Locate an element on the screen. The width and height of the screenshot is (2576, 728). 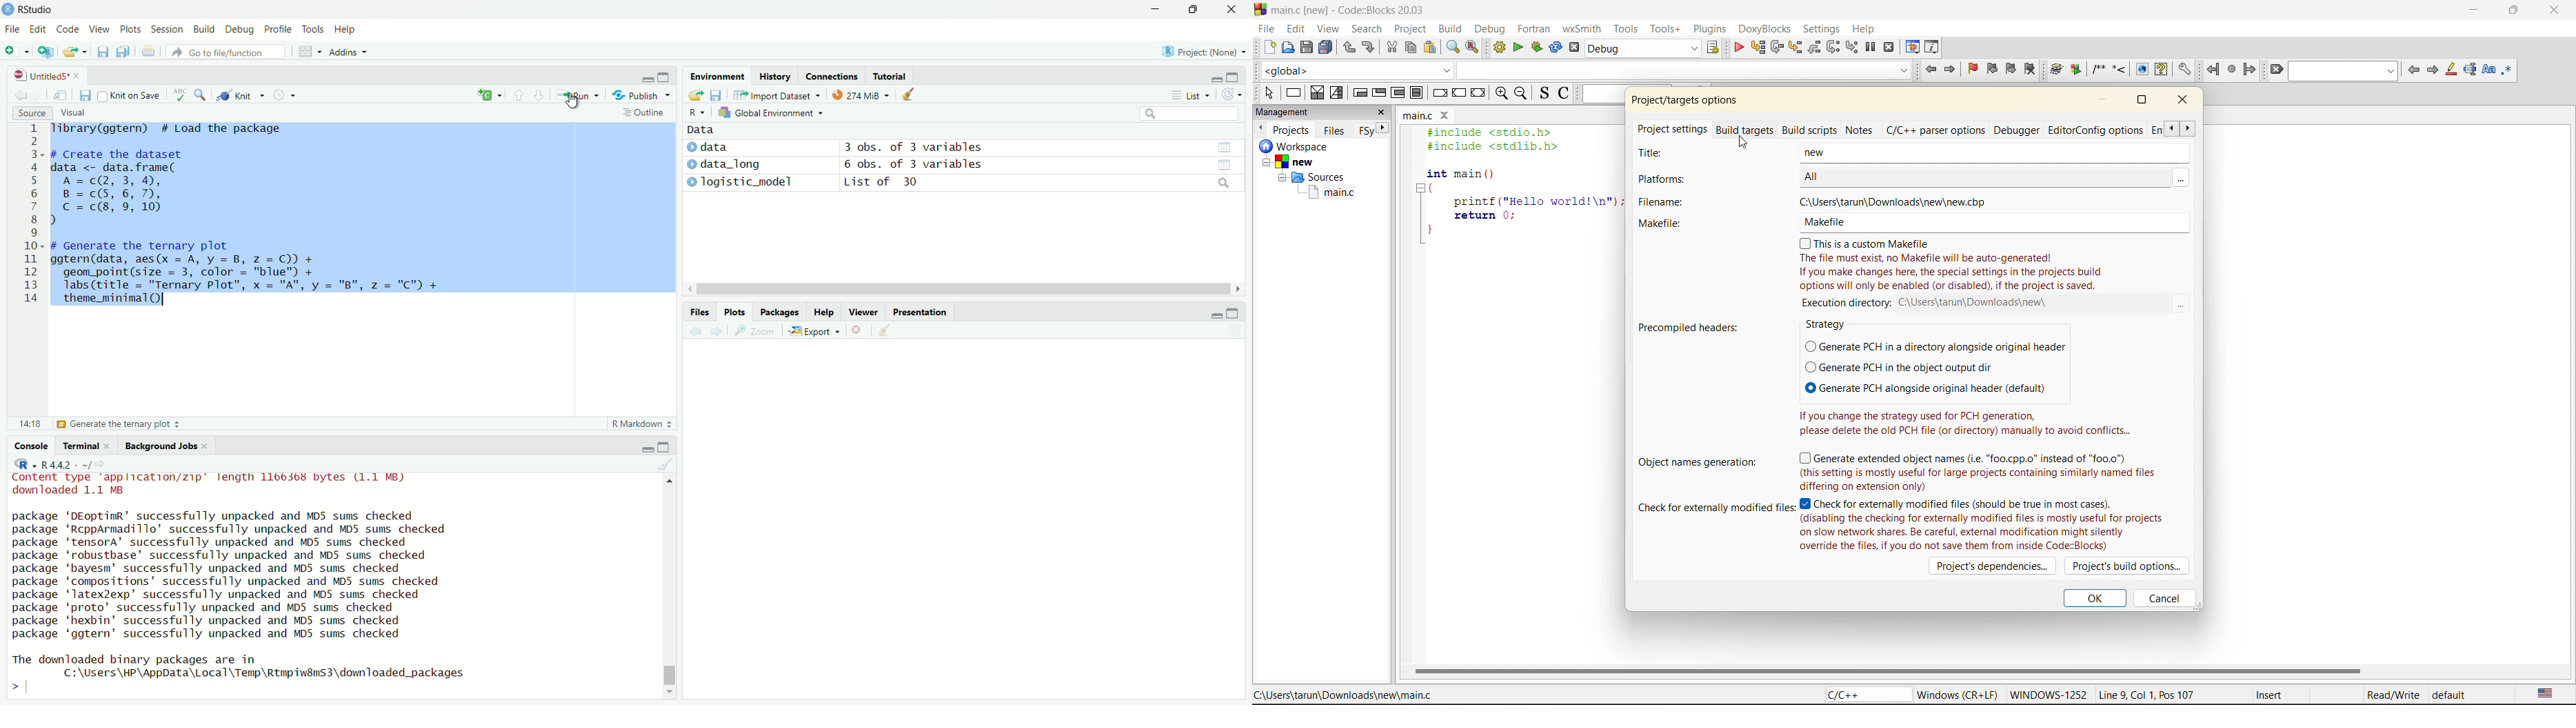
build scripts is located at coordinates (1811, 130).